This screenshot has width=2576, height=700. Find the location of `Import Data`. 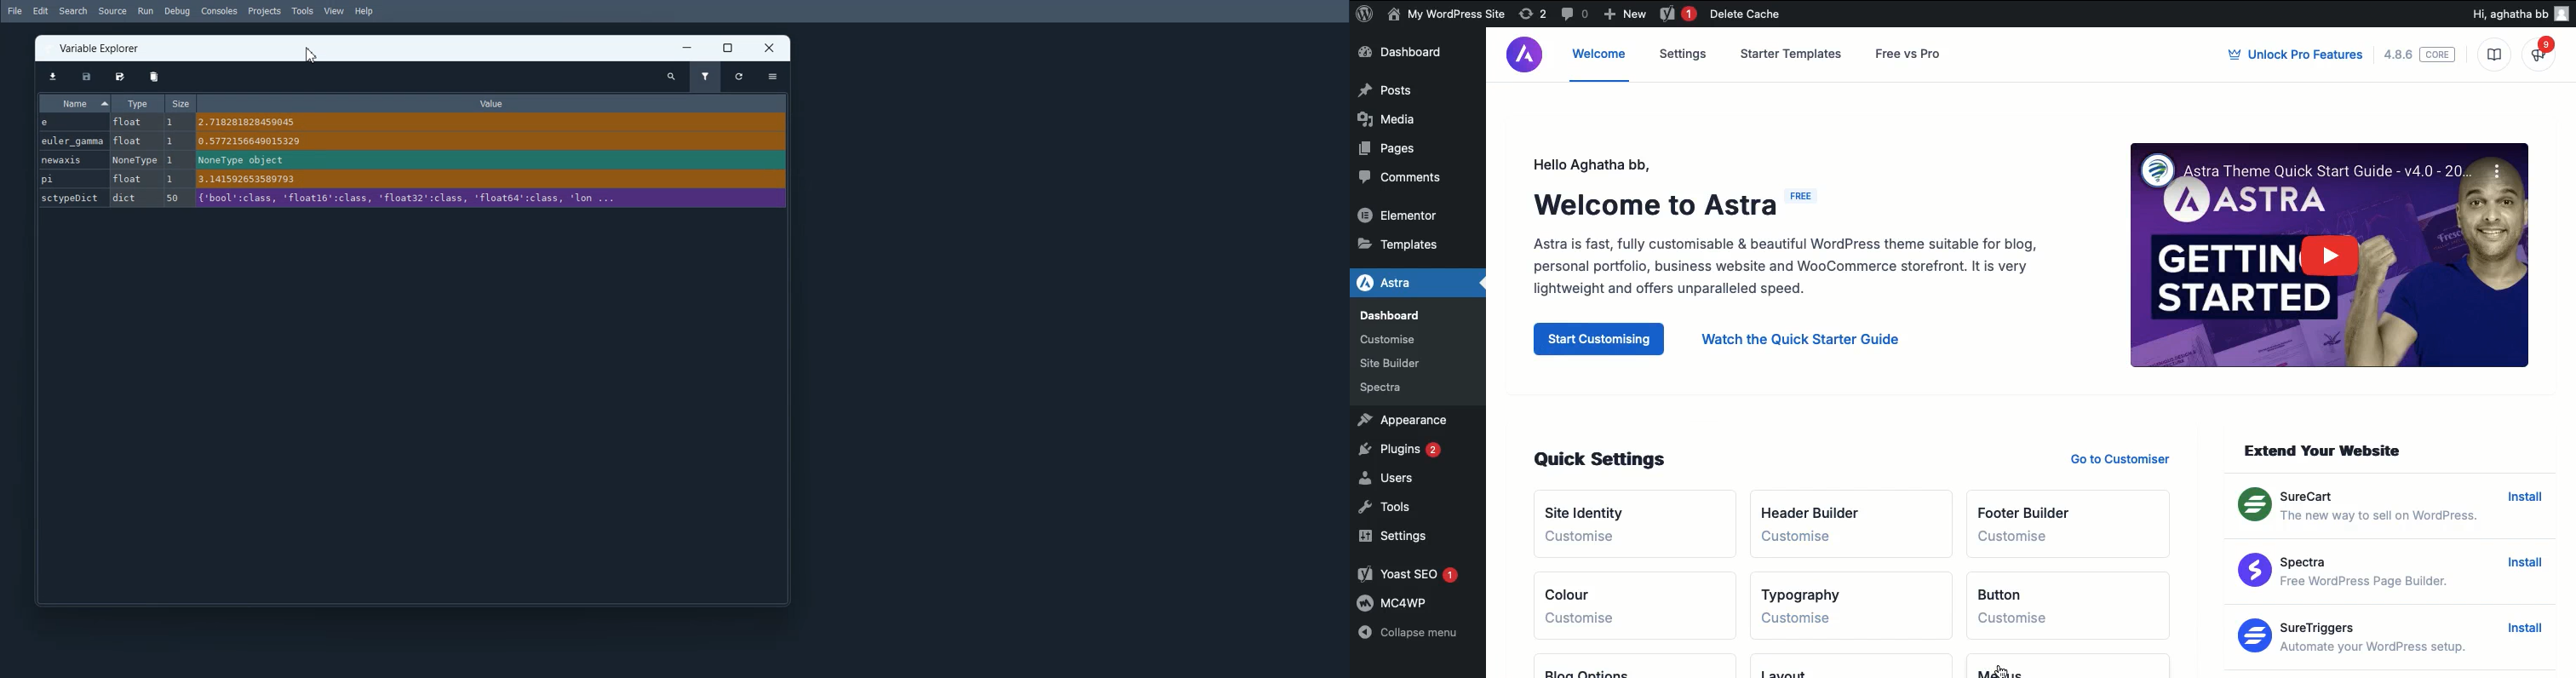

Import Data is located at coordinates (51, 76).